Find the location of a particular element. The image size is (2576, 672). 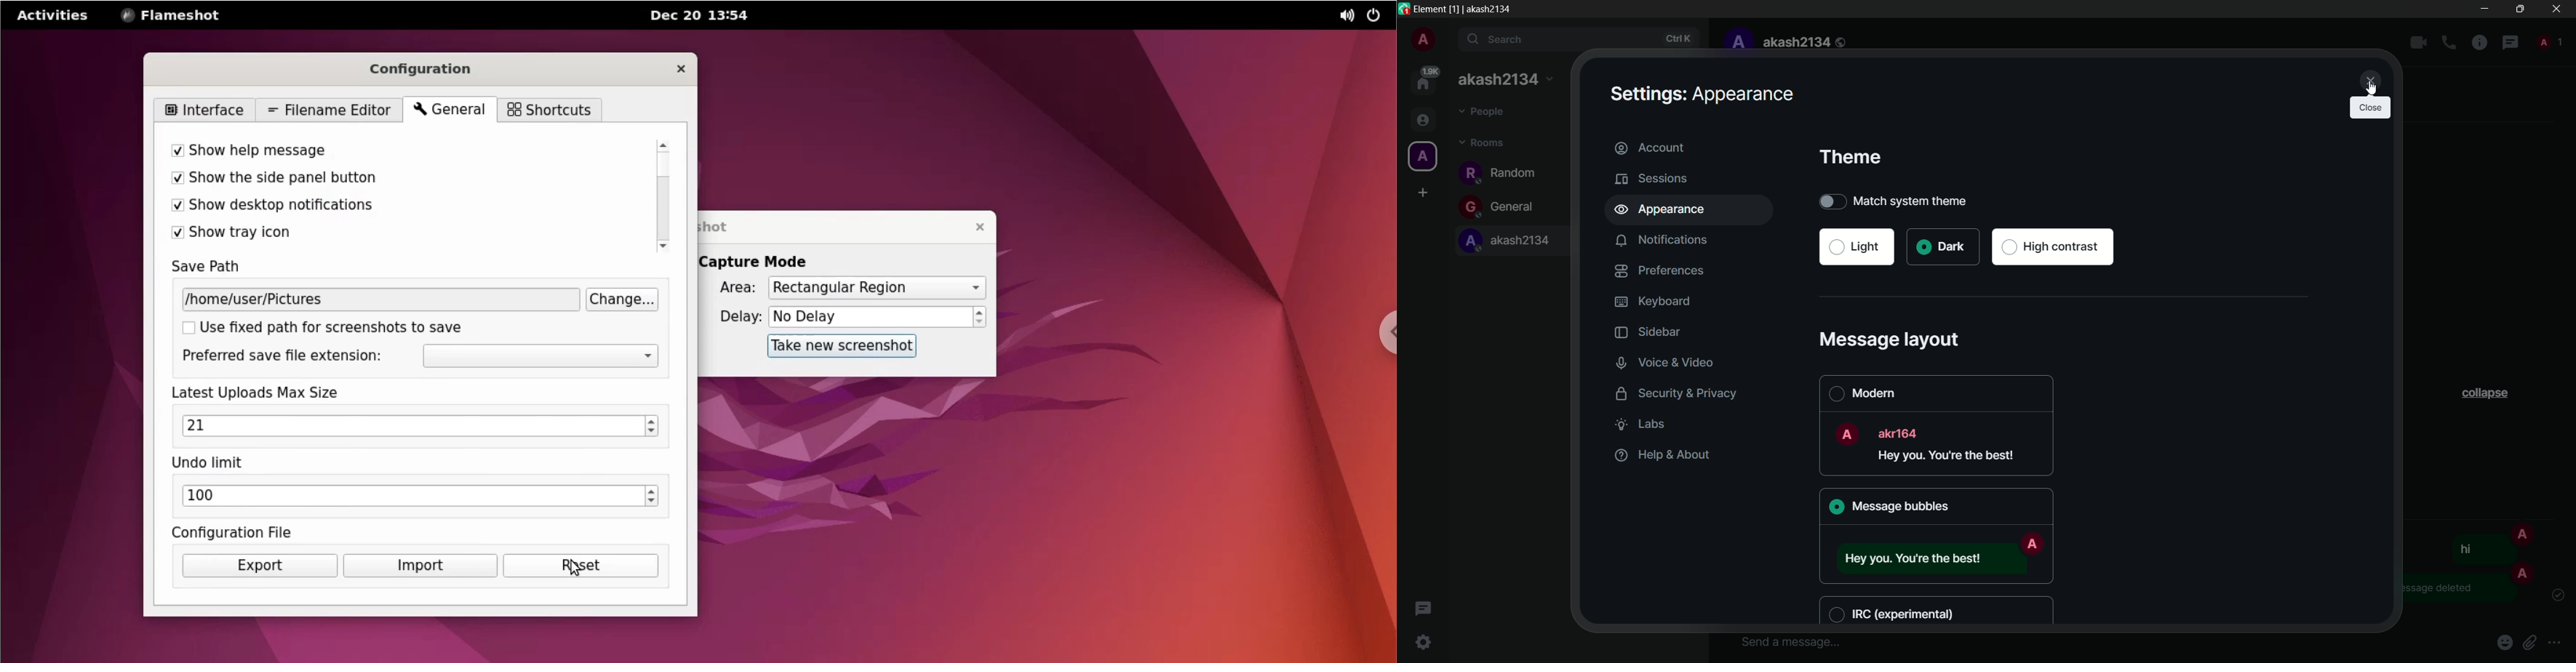

emoji is located at coordinates (2507, 642).